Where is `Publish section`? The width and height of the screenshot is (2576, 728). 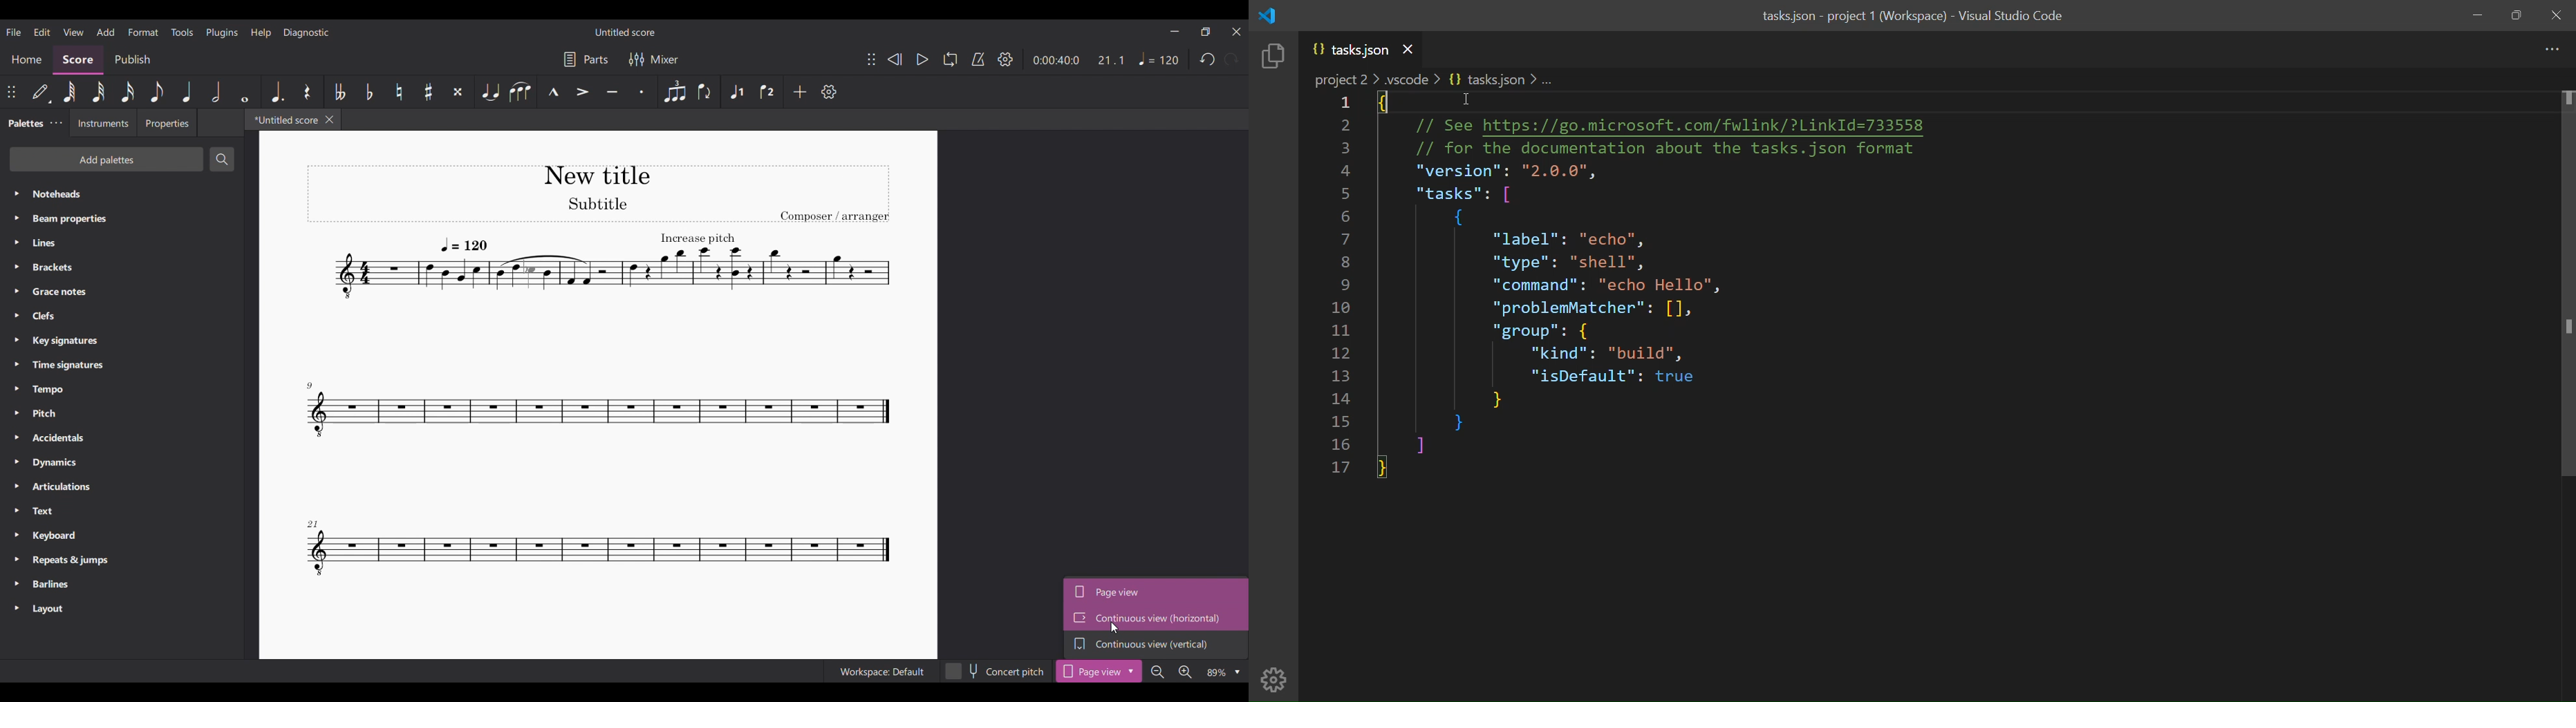 Publish section is located at coordinates (131, 60).